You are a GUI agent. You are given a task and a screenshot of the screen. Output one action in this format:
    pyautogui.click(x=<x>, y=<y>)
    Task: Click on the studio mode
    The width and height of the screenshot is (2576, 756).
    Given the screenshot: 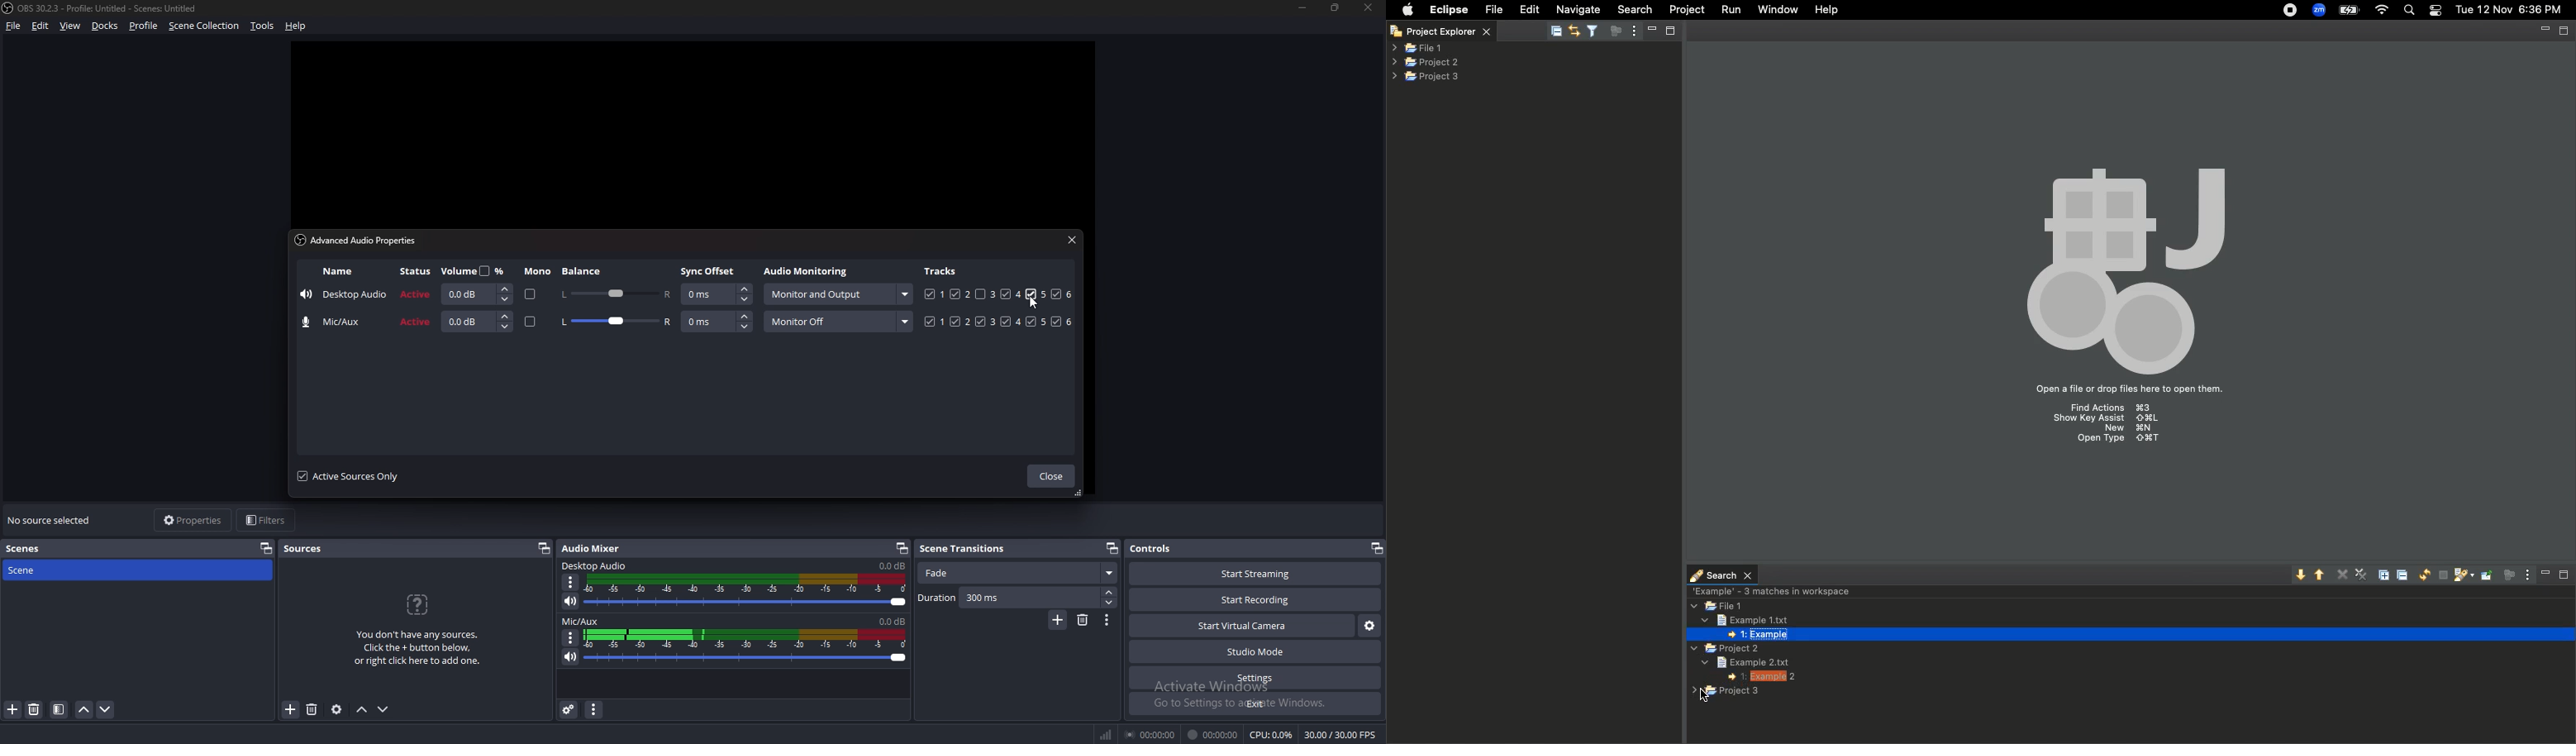 What is the action you would take?
    pyautogui.click(x=1256, y=652)
    